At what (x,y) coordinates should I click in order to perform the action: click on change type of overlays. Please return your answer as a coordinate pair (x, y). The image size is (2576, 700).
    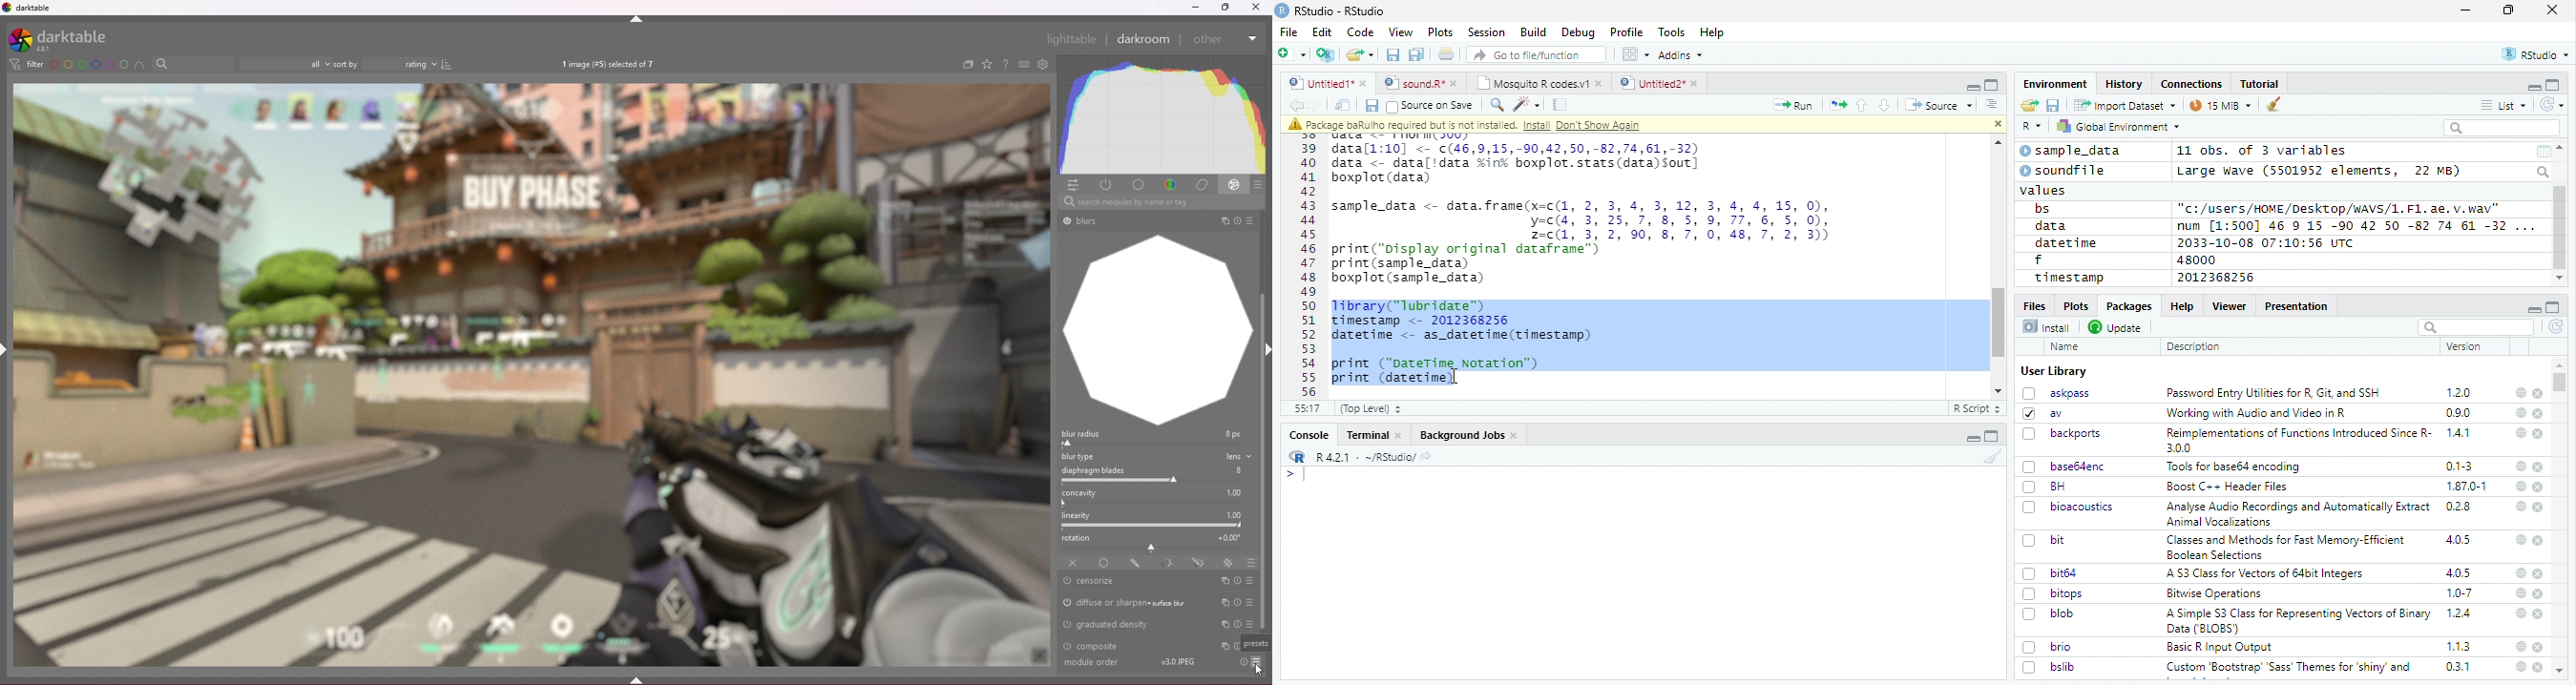
    Looking at the image, I should click on (988, 64).